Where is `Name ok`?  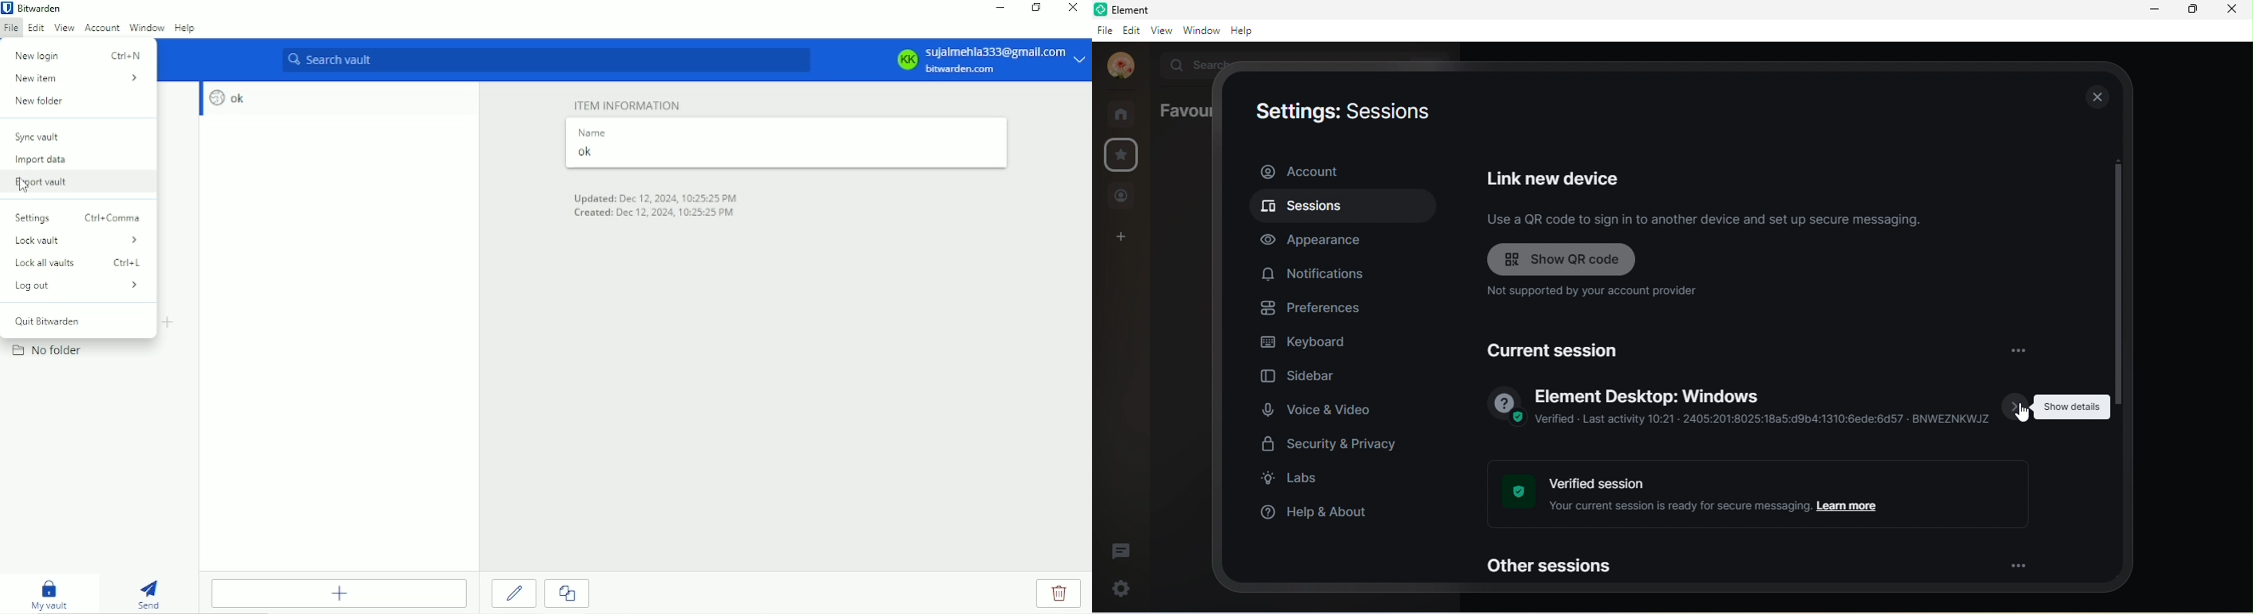 Name ok is located at coordinates (593, 145).